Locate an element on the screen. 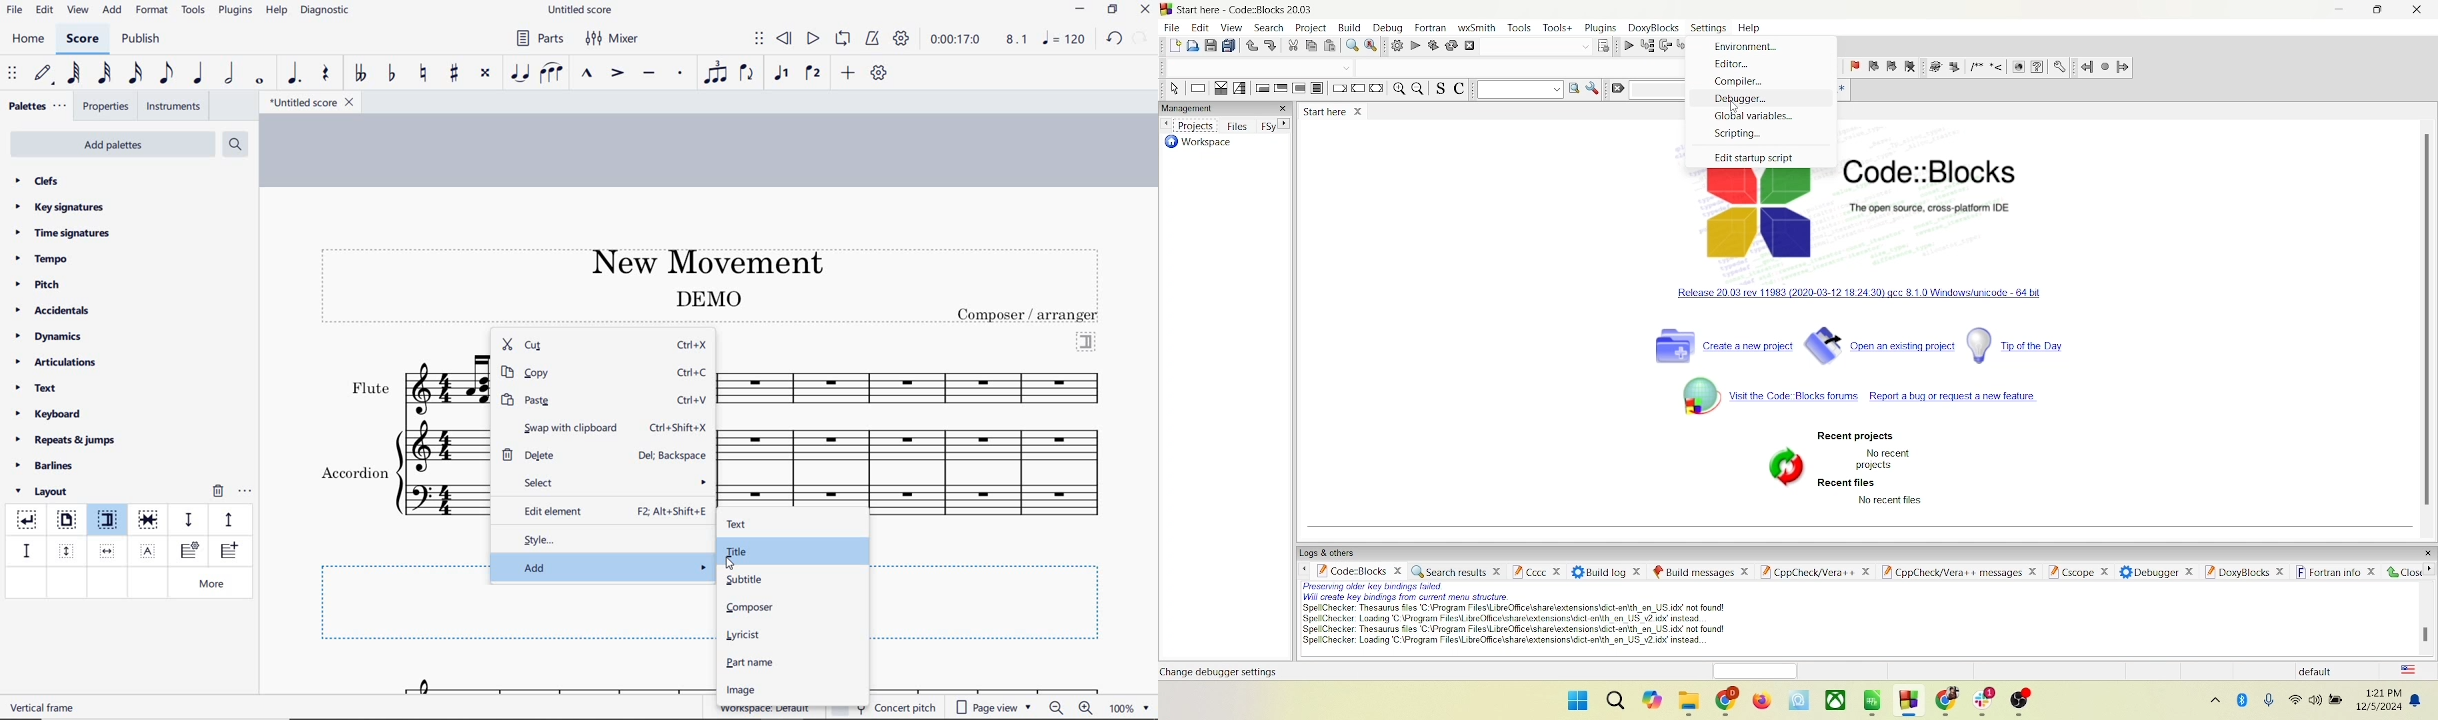 This screenshot has width=2464, height=728. flip direction is located at coordinates (748, 72).